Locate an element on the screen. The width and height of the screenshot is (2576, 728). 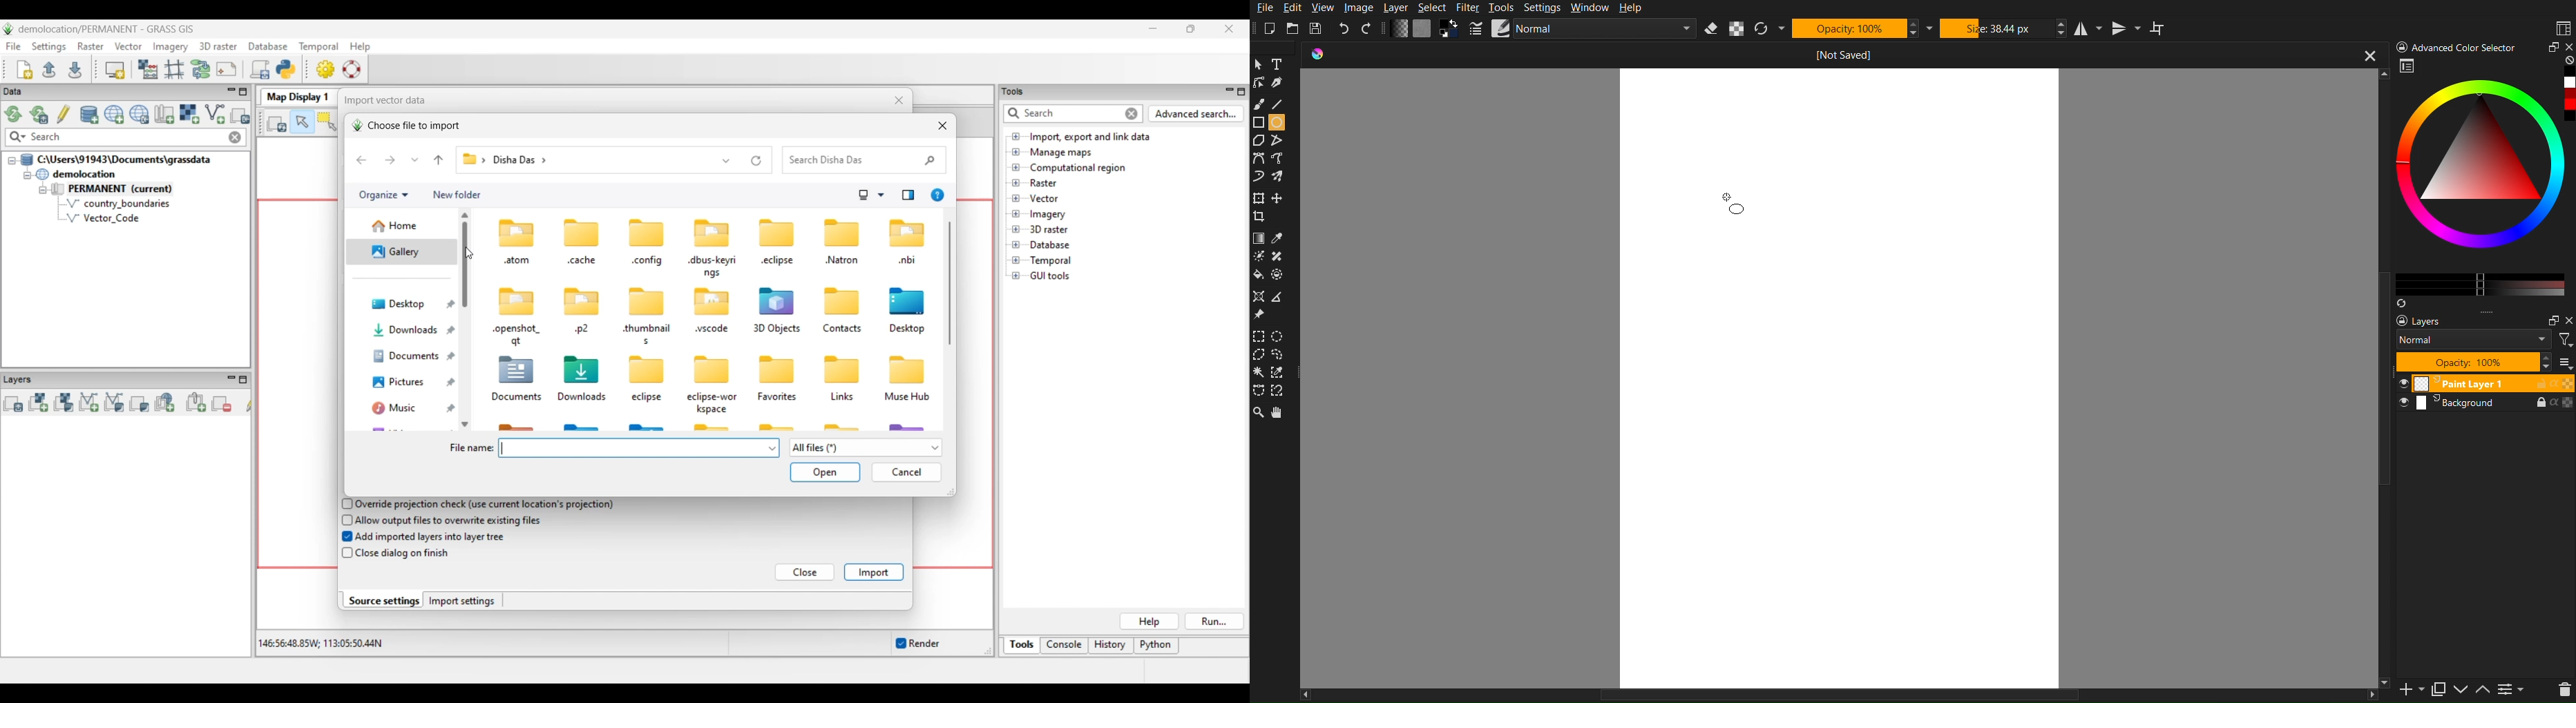
Polygon is located at coordinates (1258, 141).